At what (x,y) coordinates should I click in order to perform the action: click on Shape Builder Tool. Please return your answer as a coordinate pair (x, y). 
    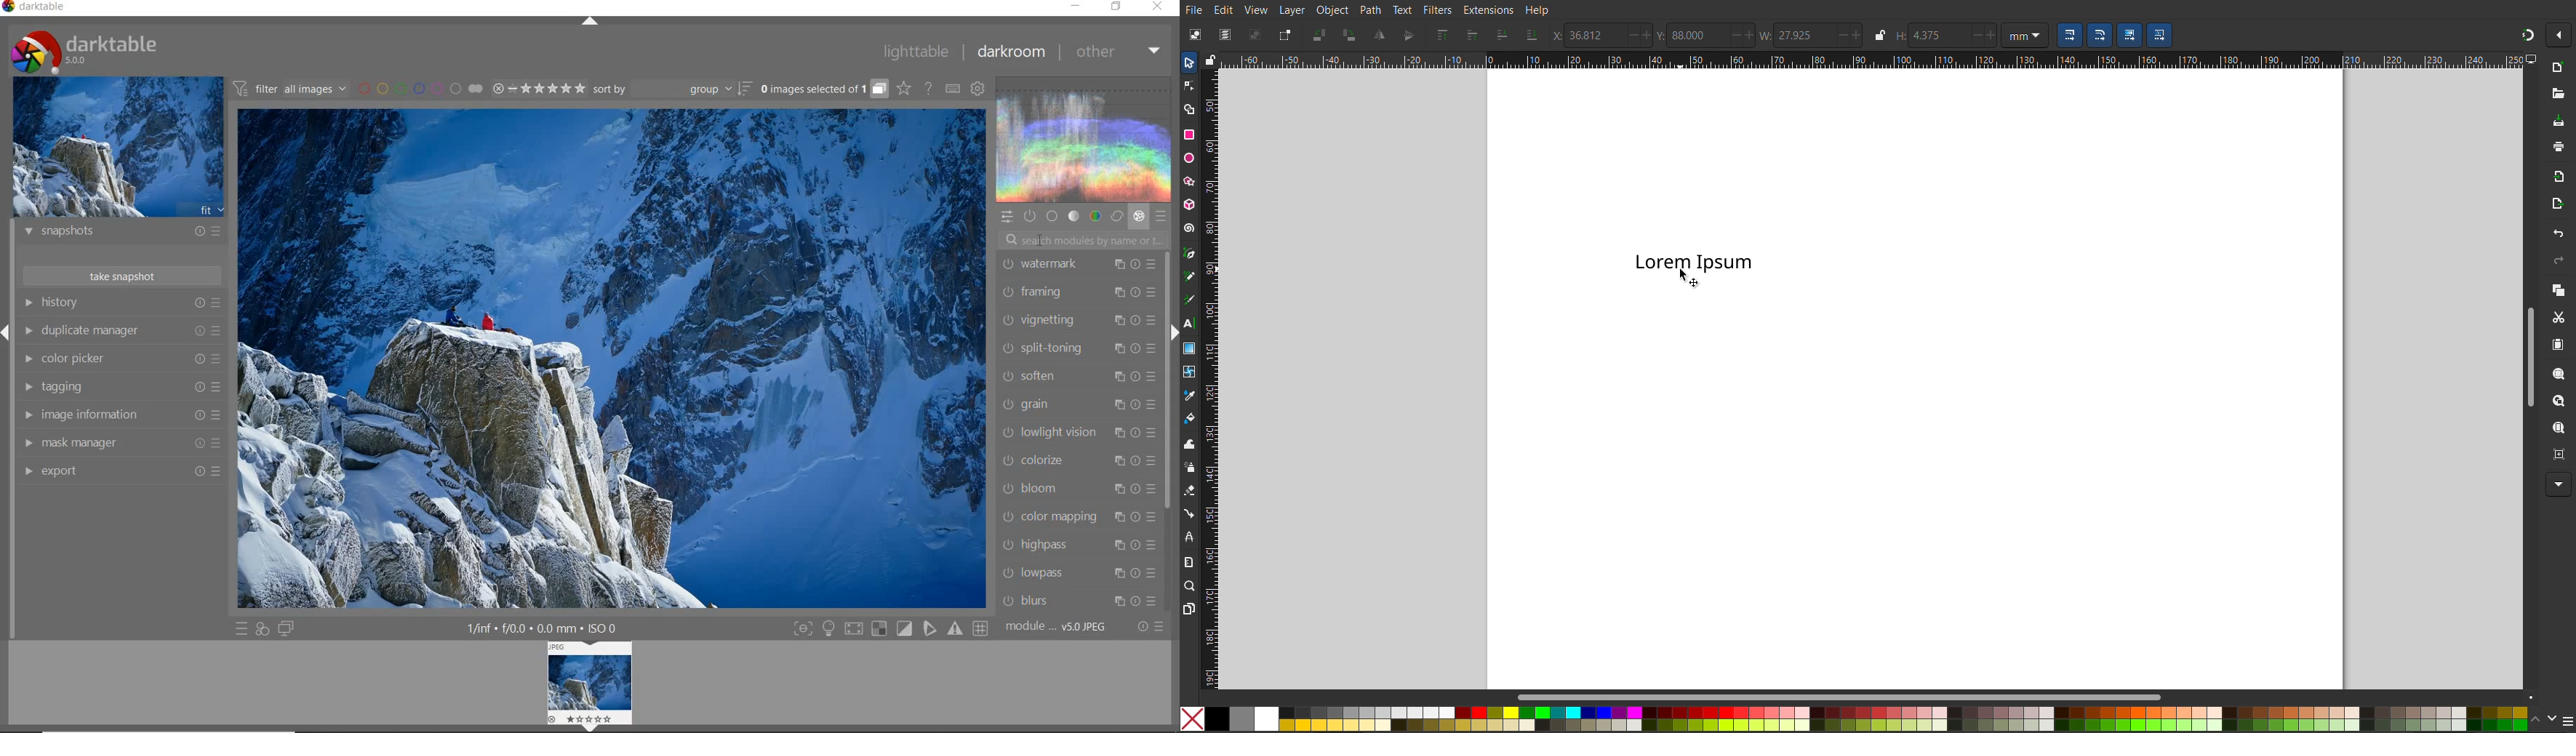
    Looking at the image, I should click on (1191, 109).